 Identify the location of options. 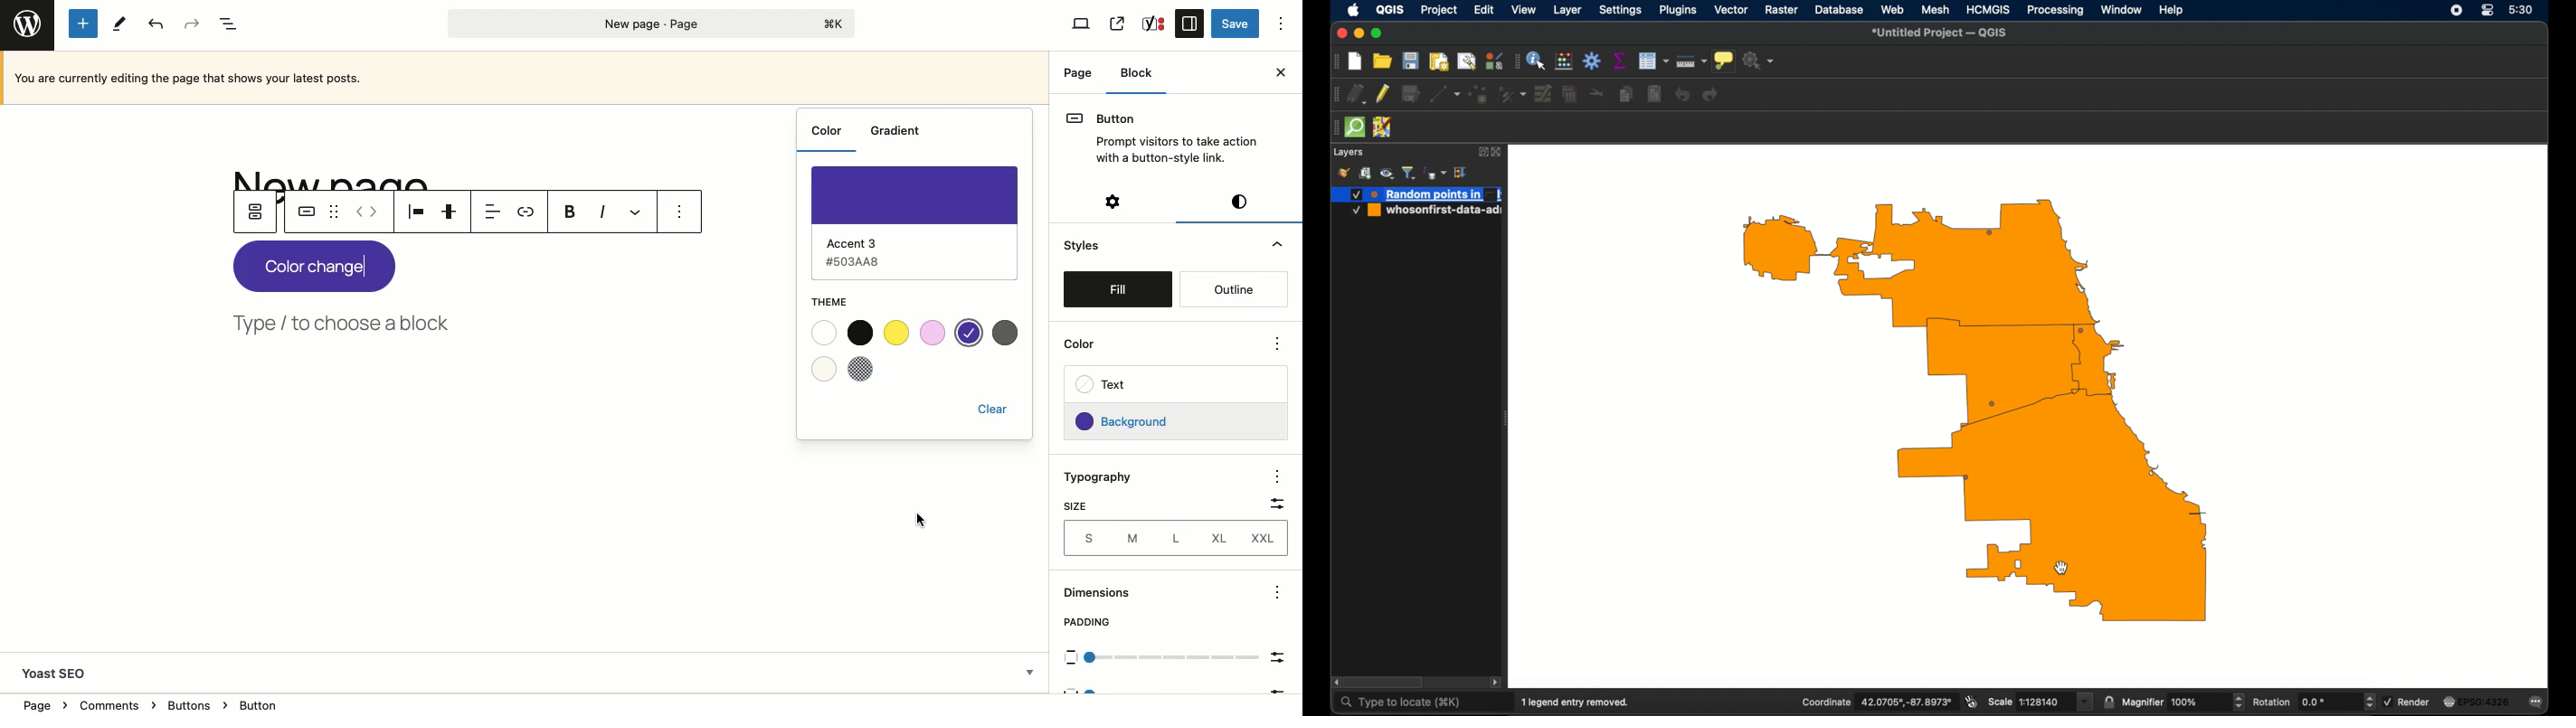
(1275, 593).